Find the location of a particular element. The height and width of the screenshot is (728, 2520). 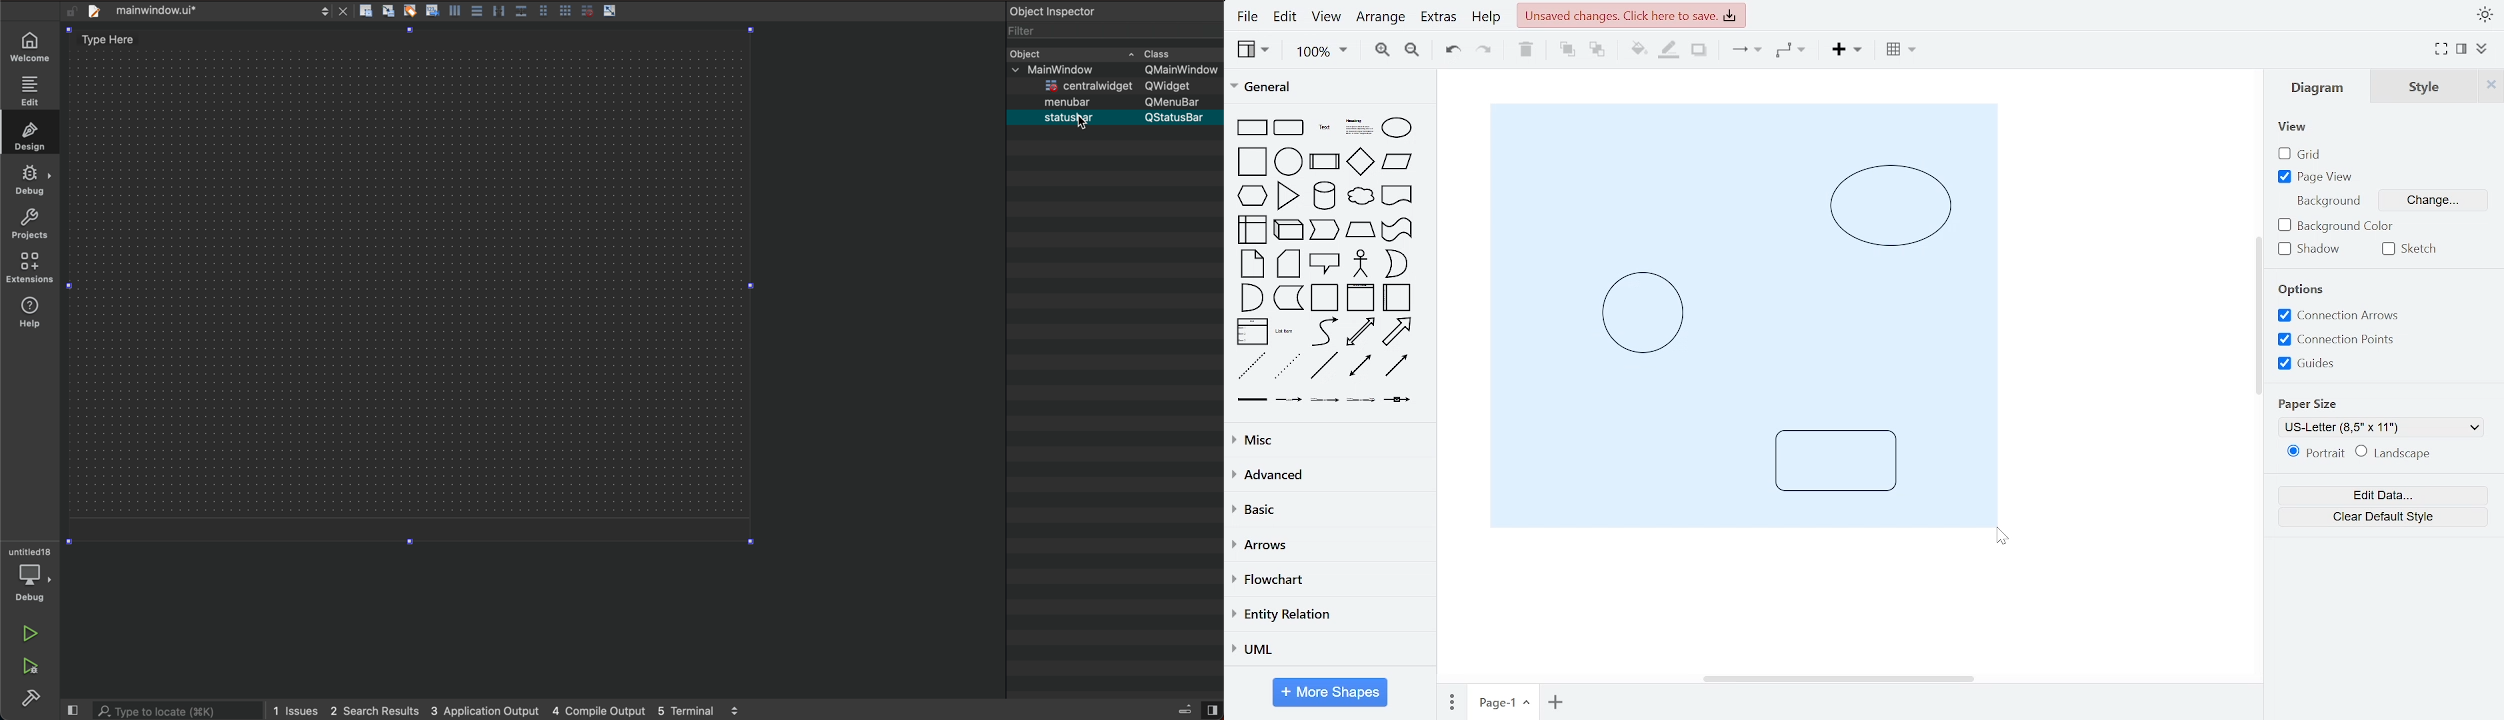

dotted line is located at coordinates (1288, 367).